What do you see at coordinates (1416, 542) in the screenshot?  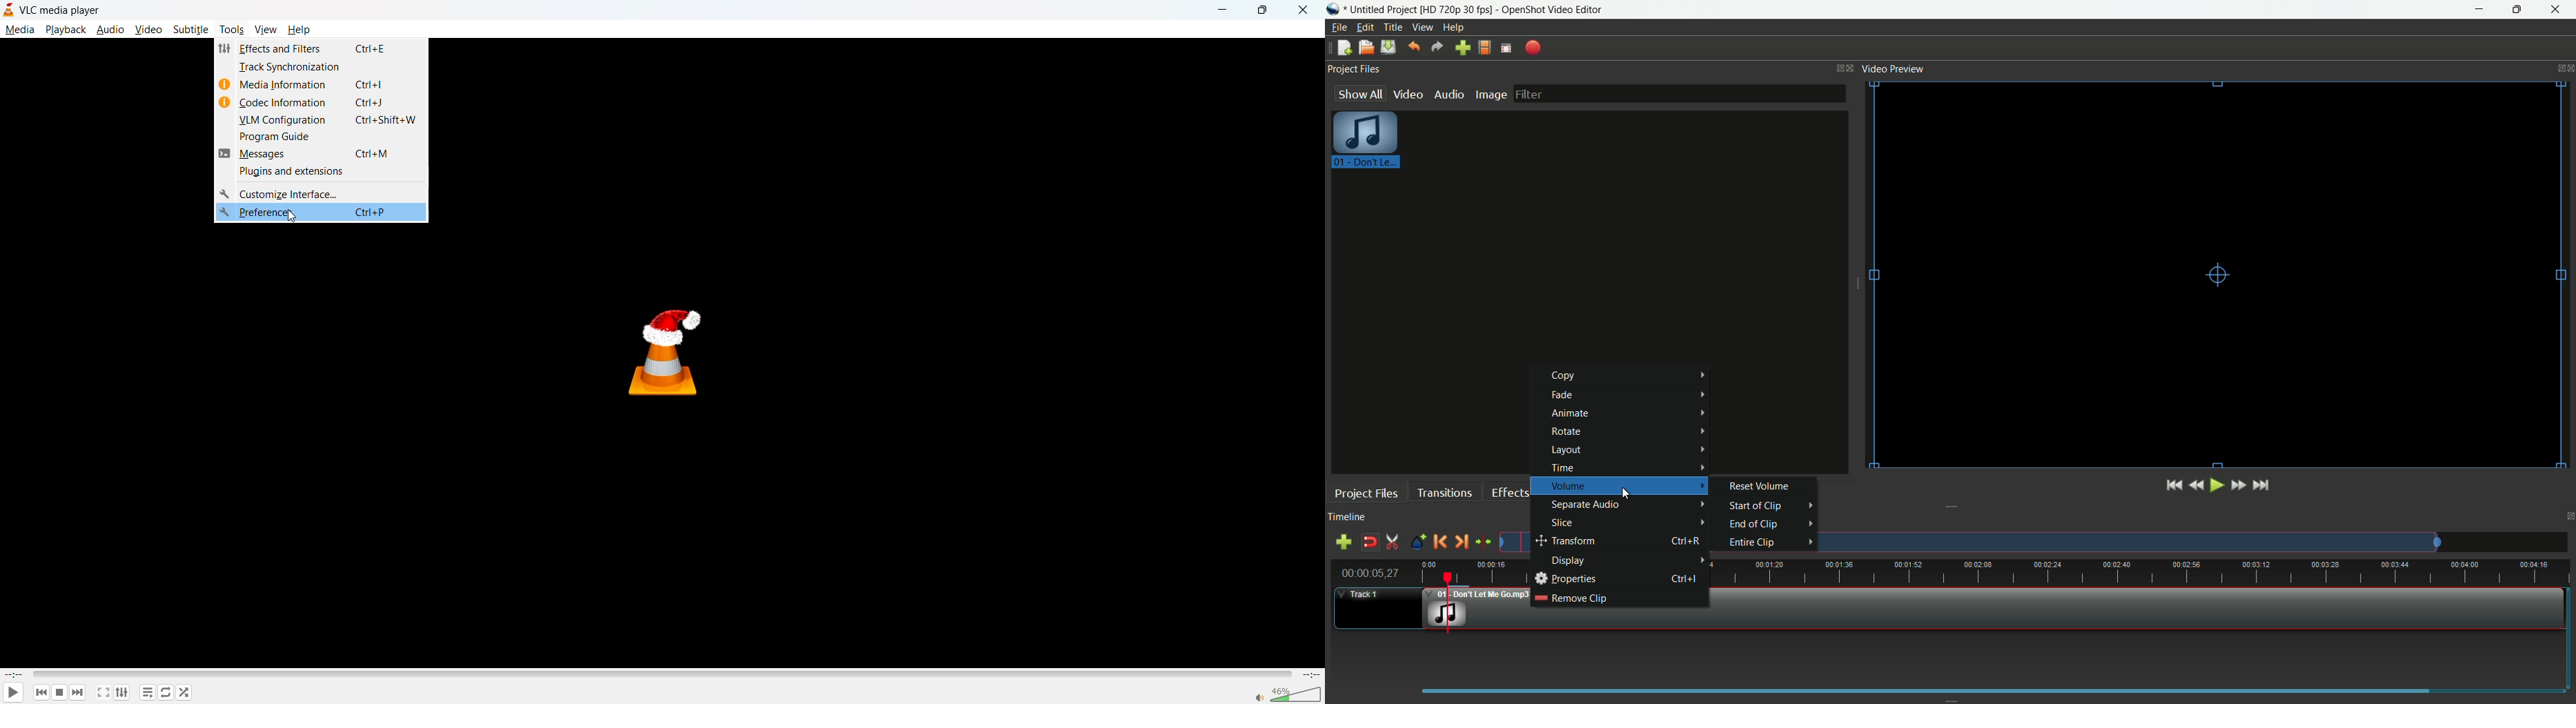 I see `create marker` at bounding box center [1416, 542].